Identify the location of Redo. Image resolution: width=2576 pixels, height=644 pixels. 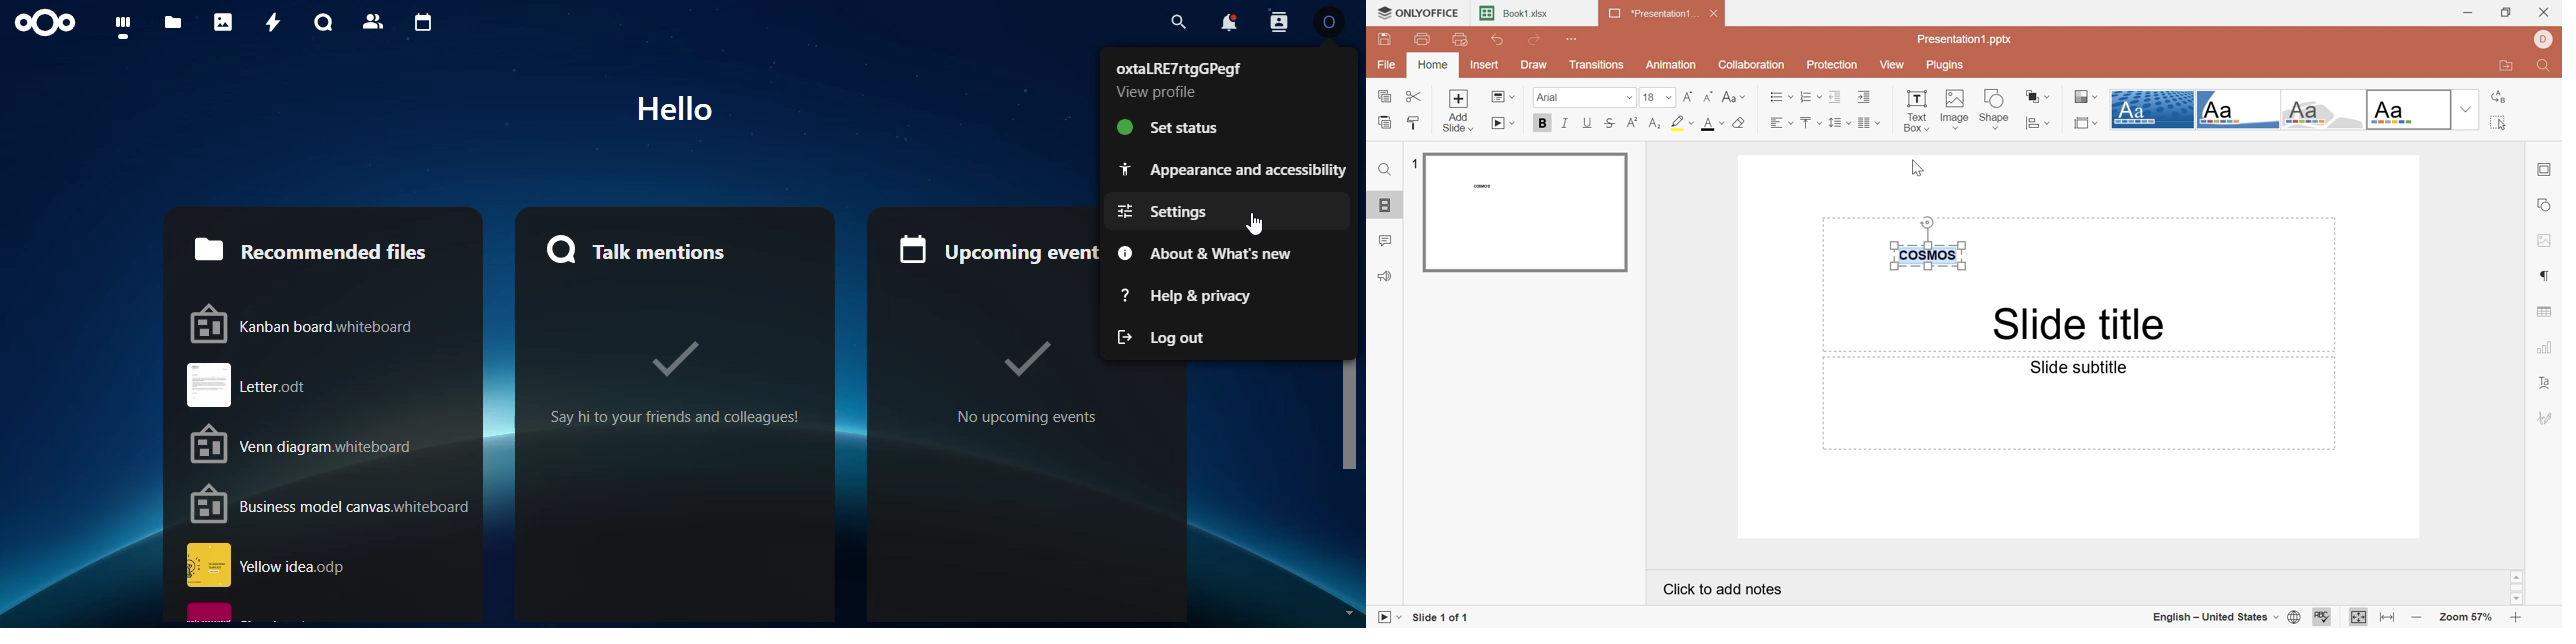
(1531, 39).